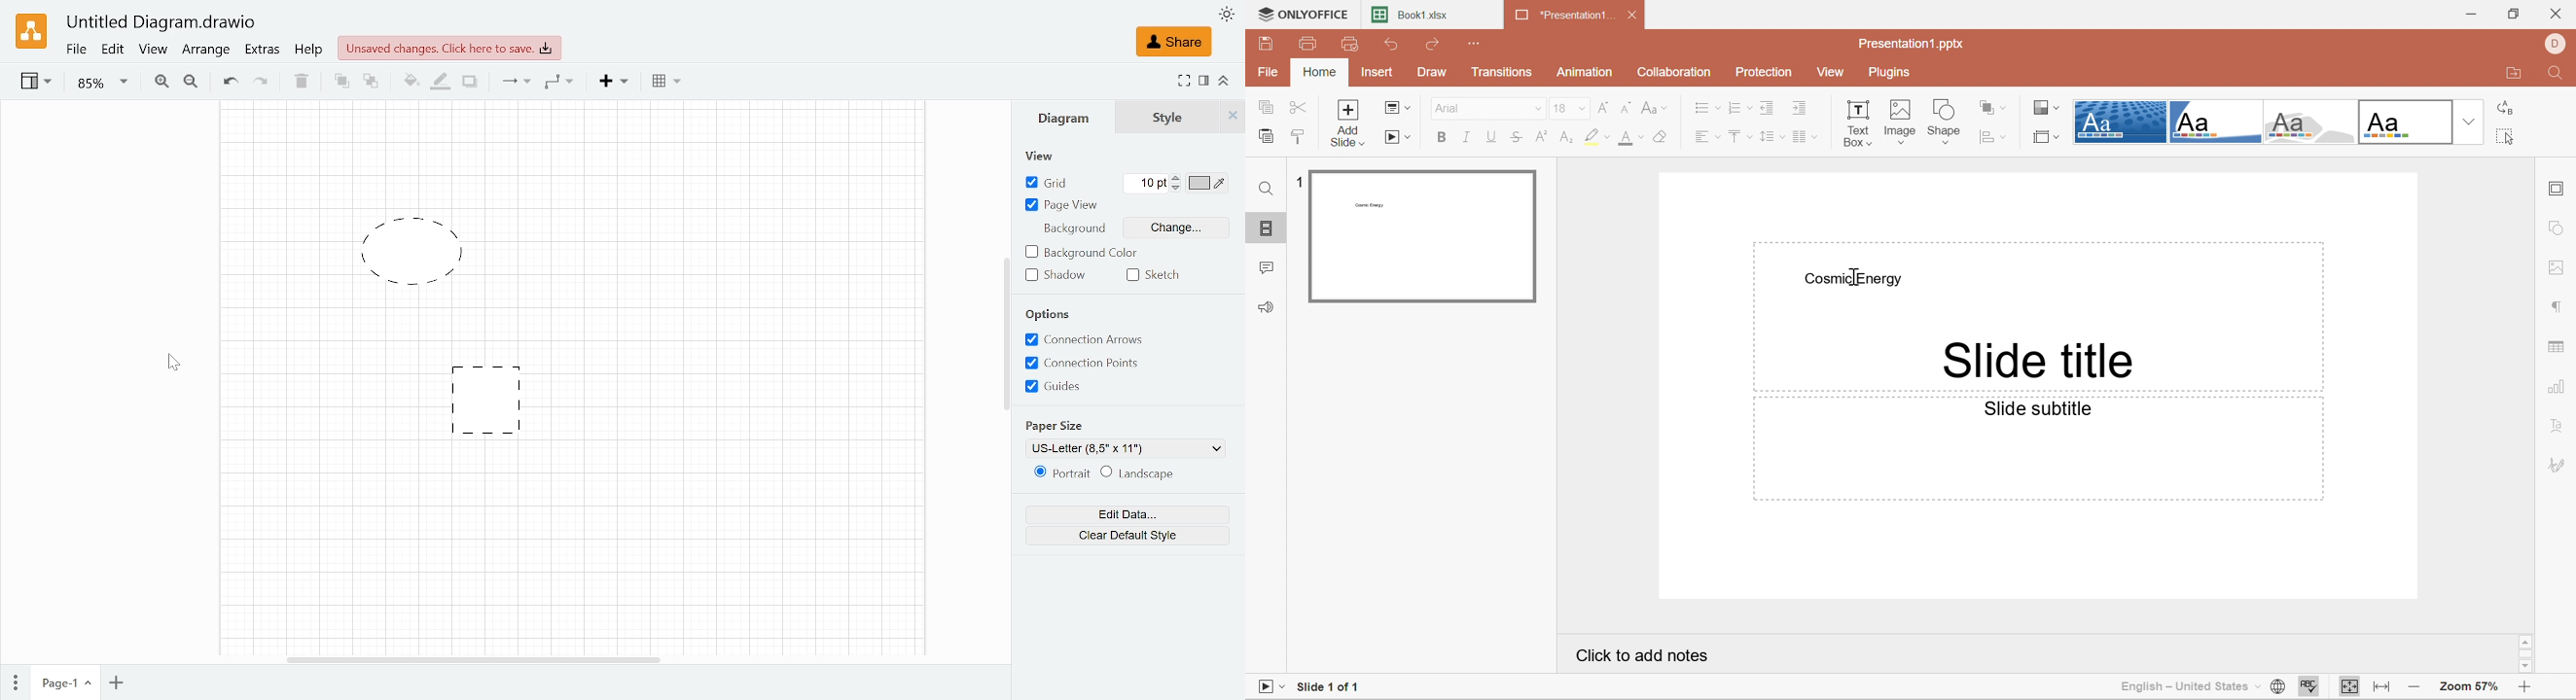  What do you see at coordinates (1265, 108) in the screenshot?
I see `Copy` at bounding box center [1265, 108].